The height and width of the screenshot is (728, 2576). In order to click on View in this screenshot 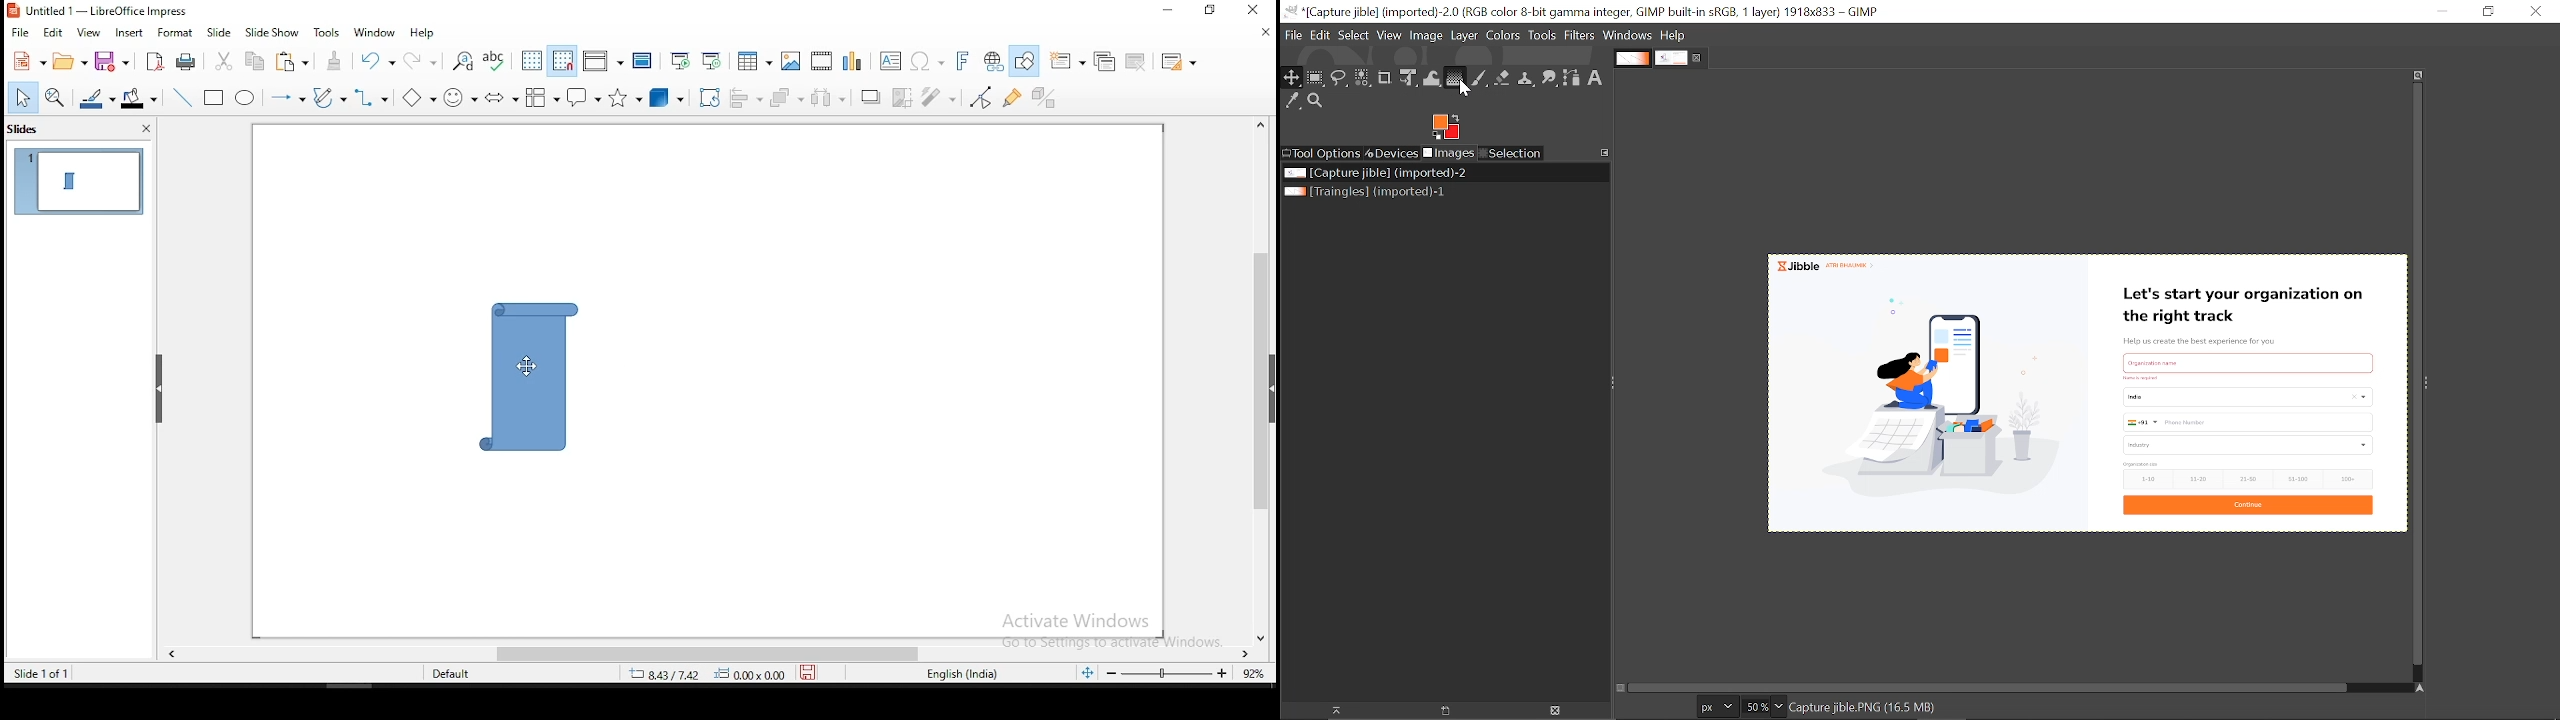, I will do `click(1390, 35)`.